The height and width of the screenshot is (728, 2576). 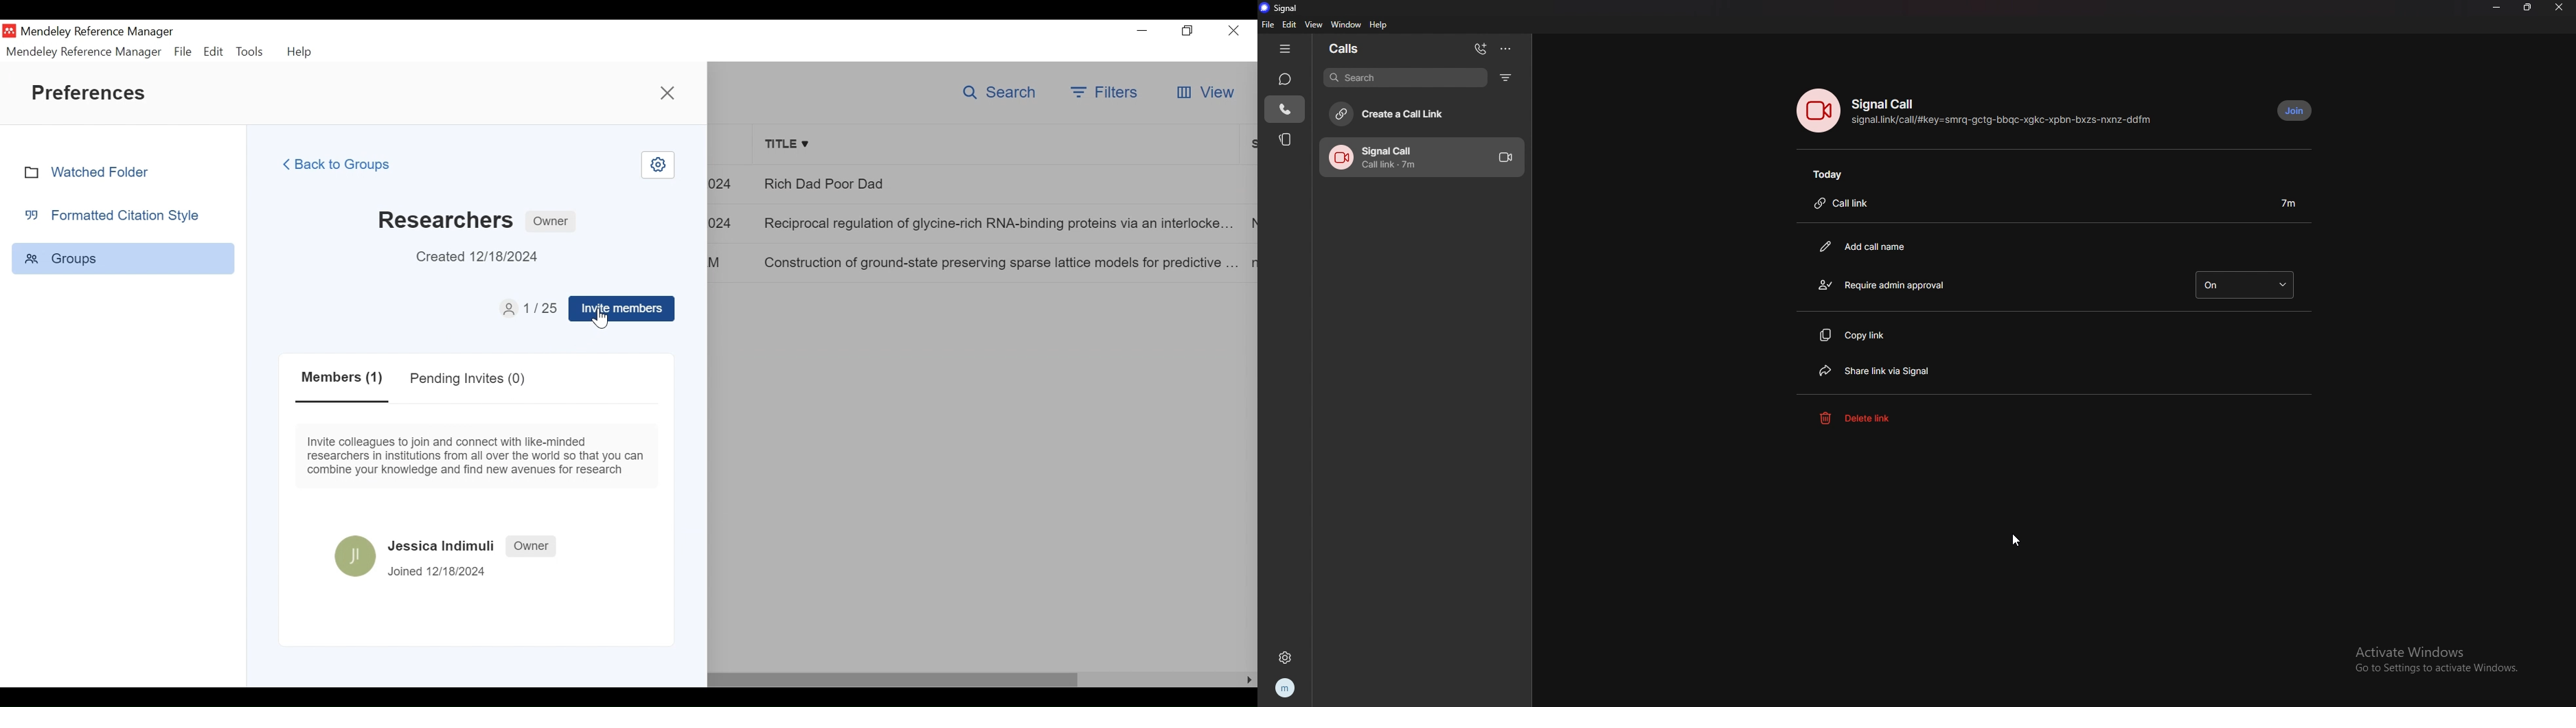 What do you see at coordinates (1849, 205) in the screenshot?
I see `call link` at bounding box center [1849, 205].